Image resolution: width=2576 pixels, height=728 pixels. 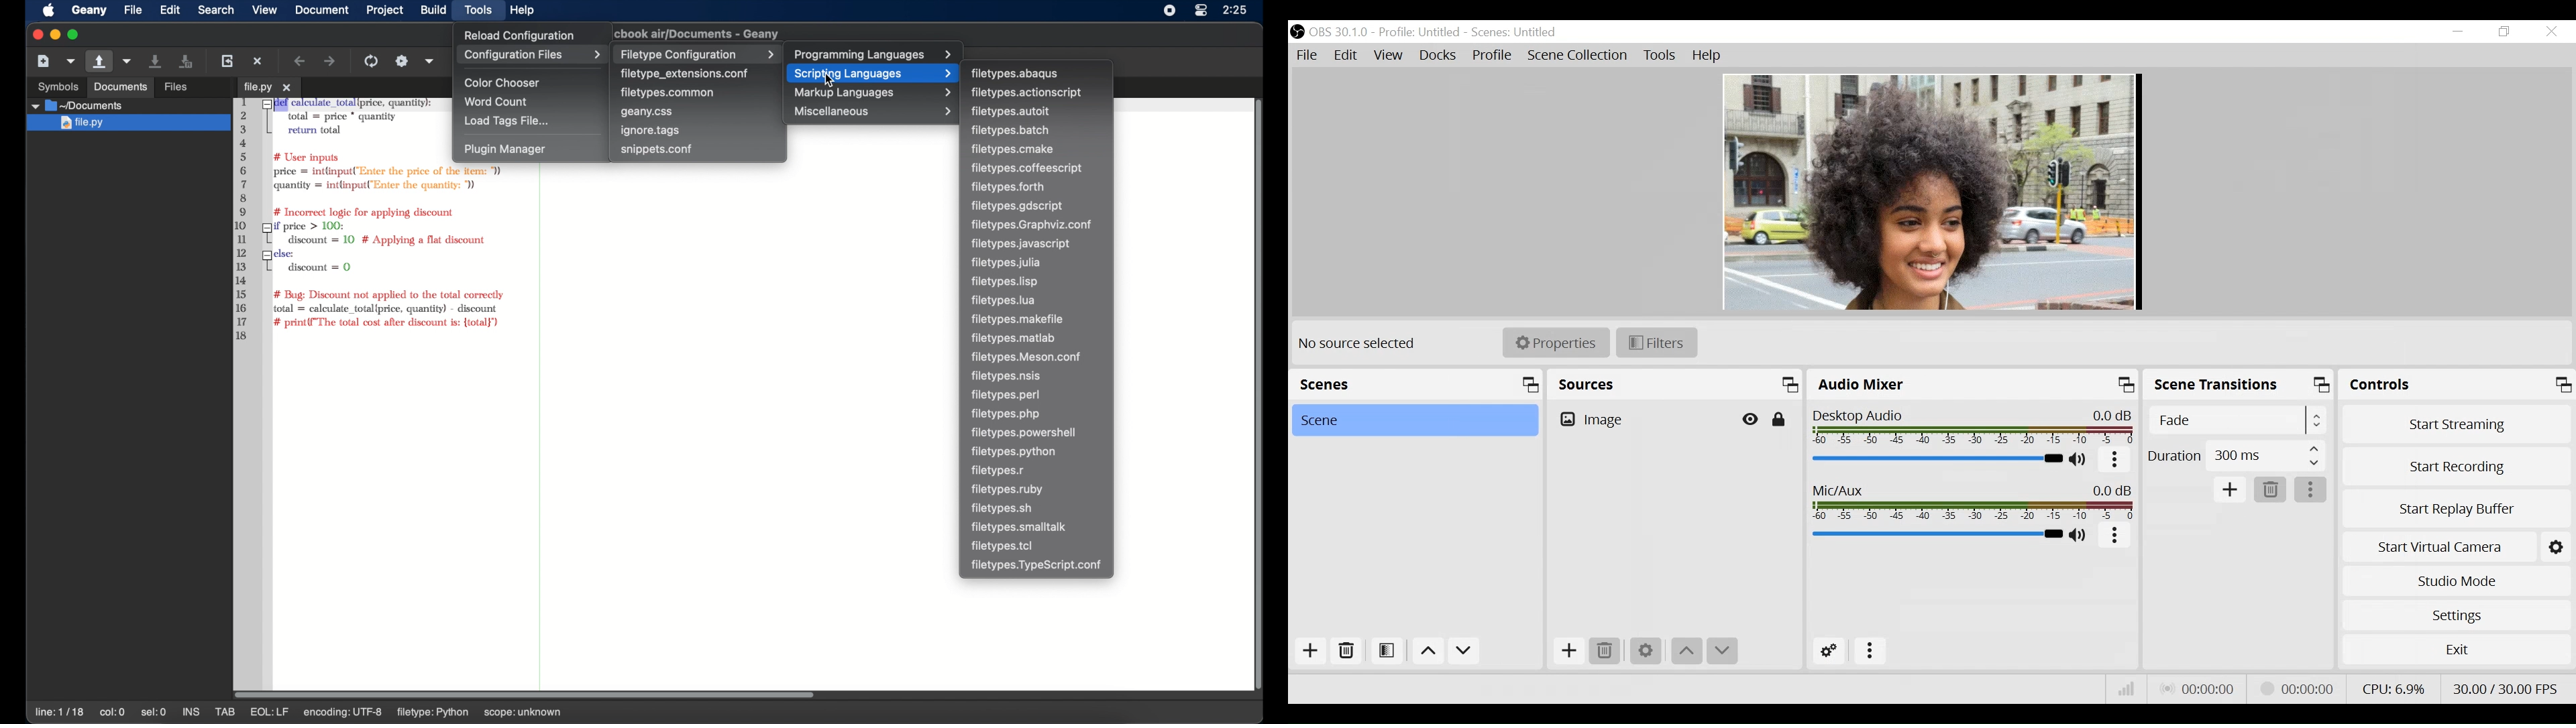 I want to click on Start Streaming, so click(x=2455, y=423).